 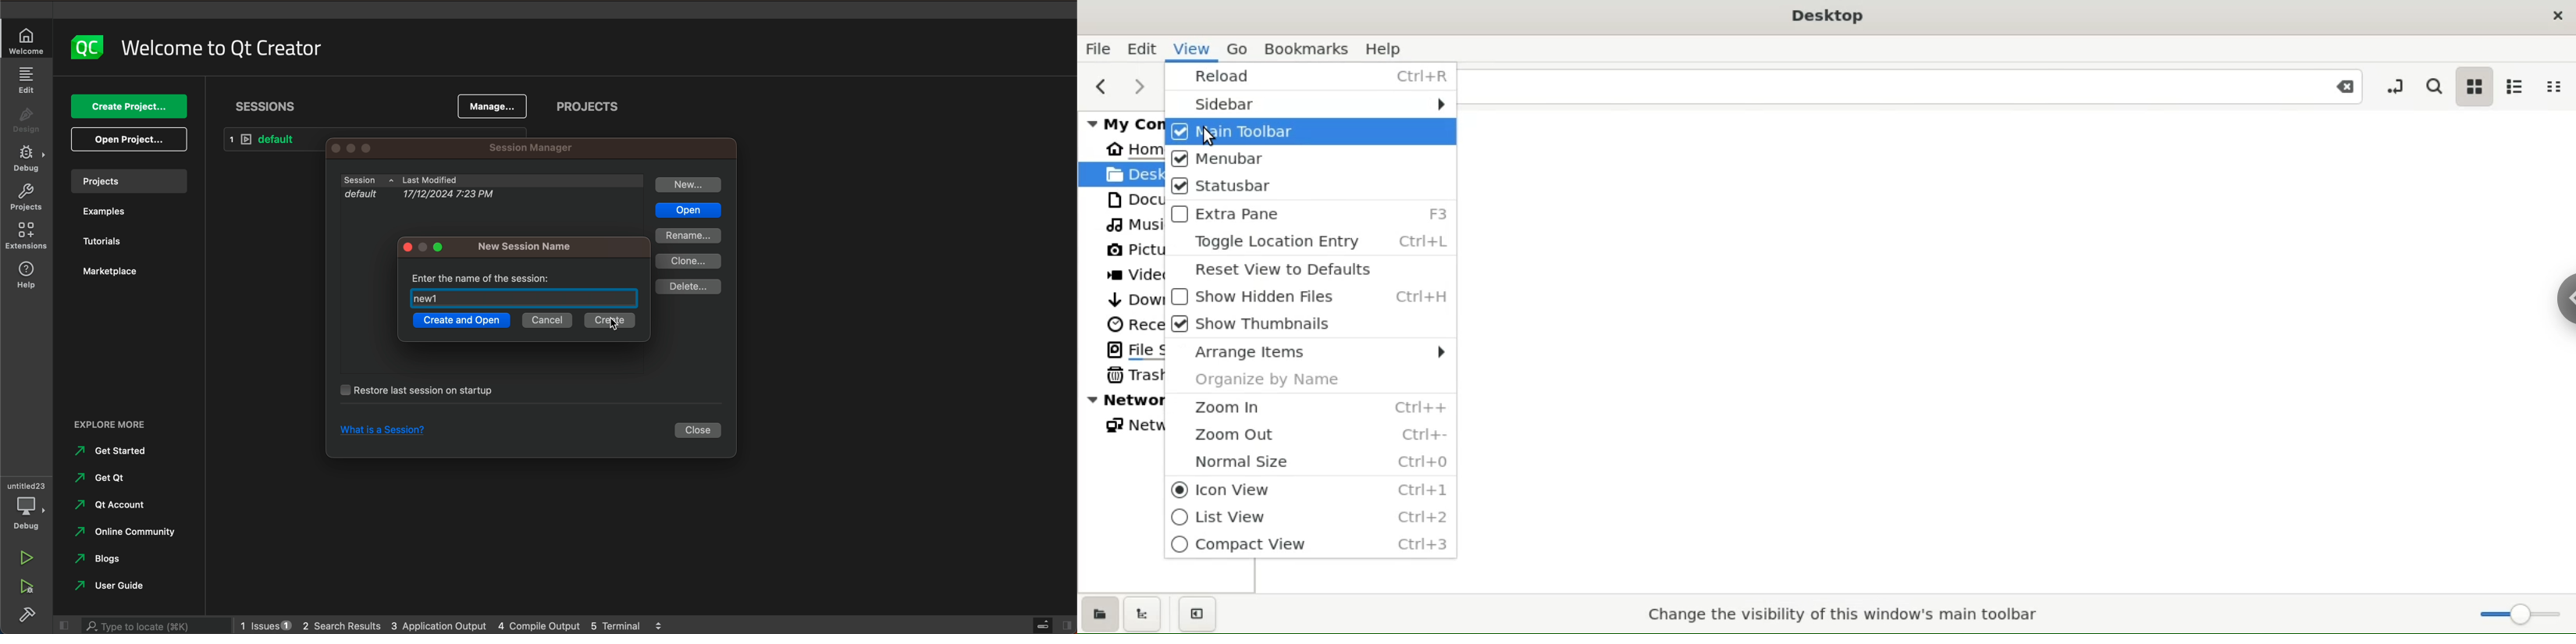 I want to click on design, so click(x=27, y=123).